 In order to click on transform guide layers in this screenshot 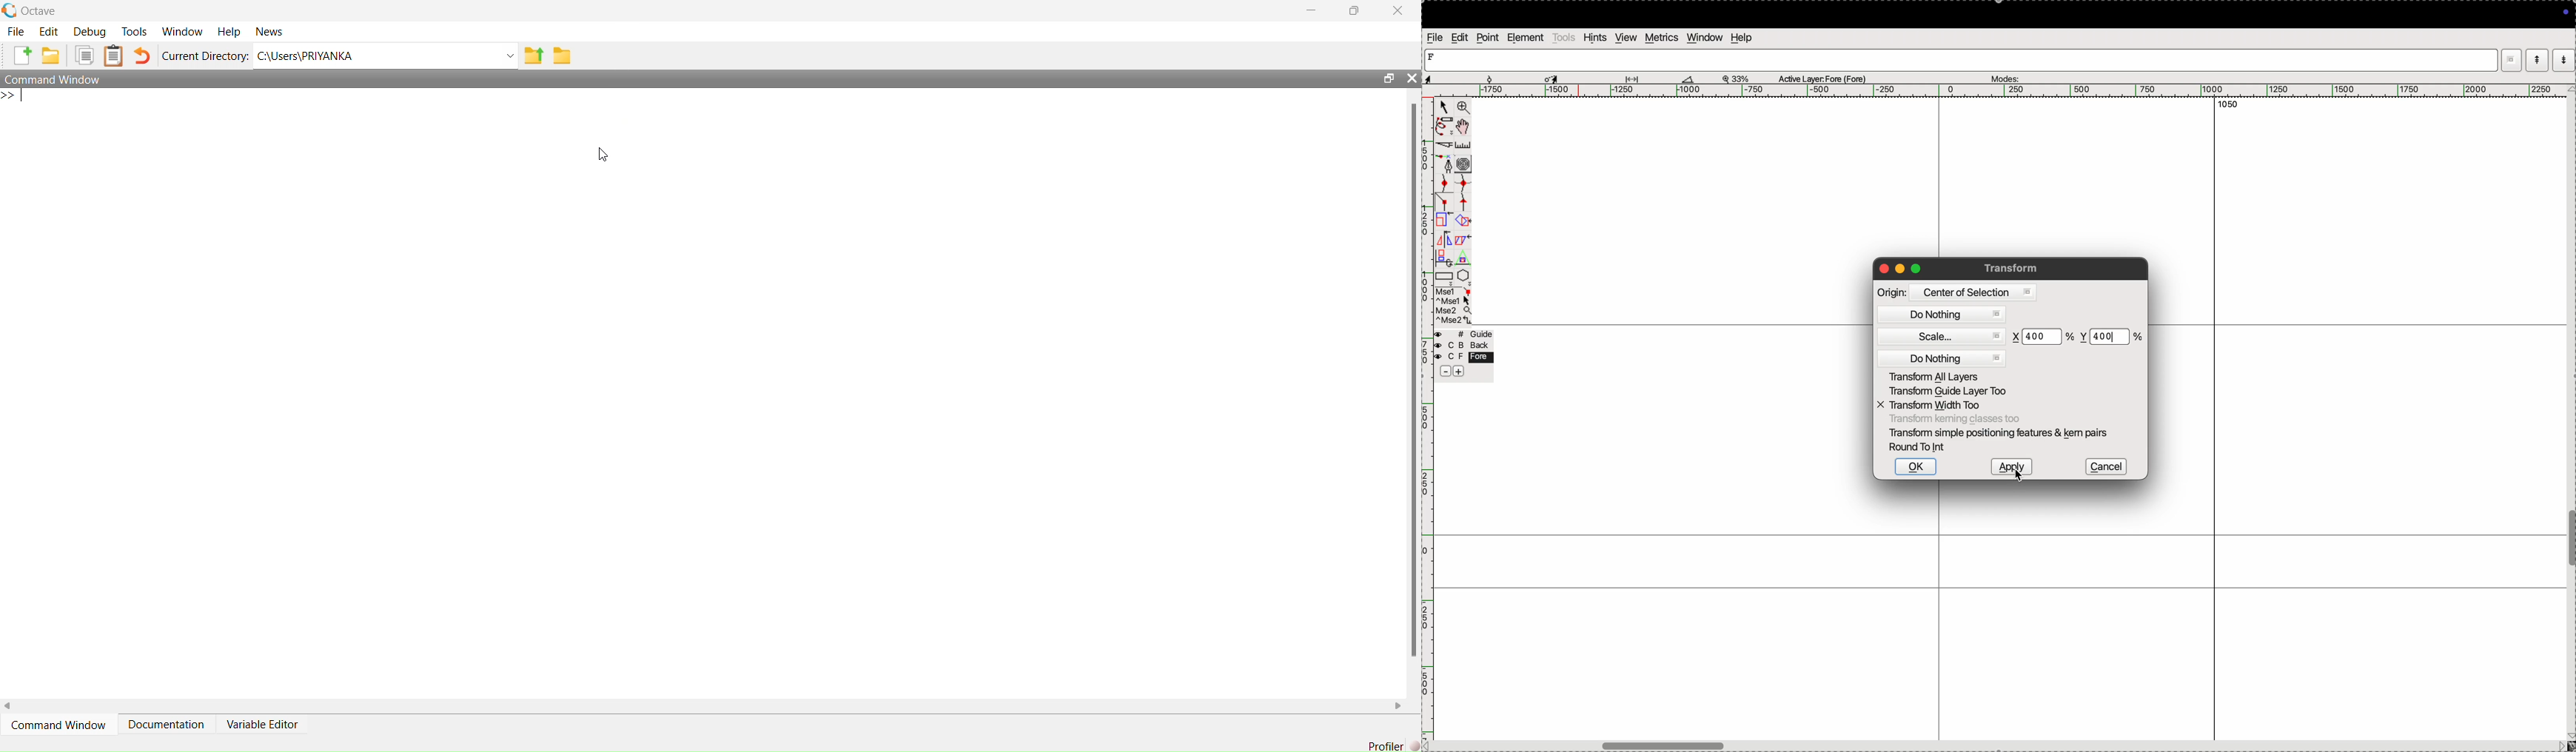, I will do `click(1947, 392)`.